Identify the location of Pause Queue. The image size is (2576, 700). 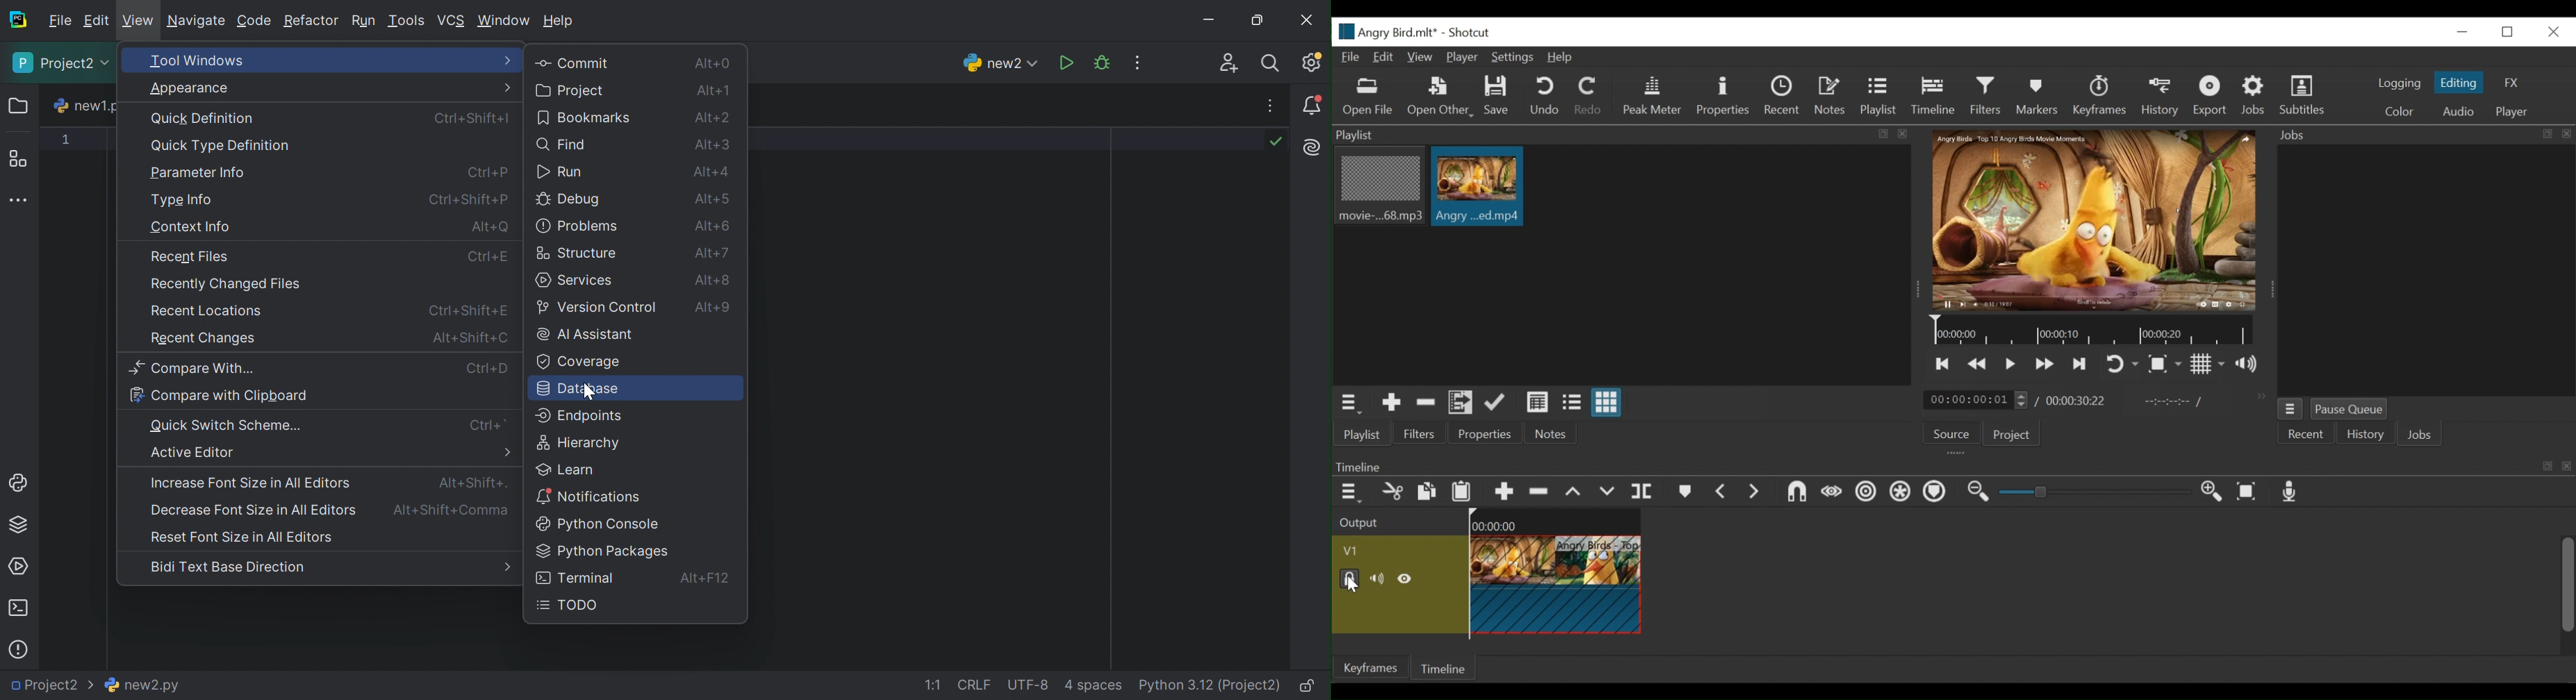
(2349, 408).